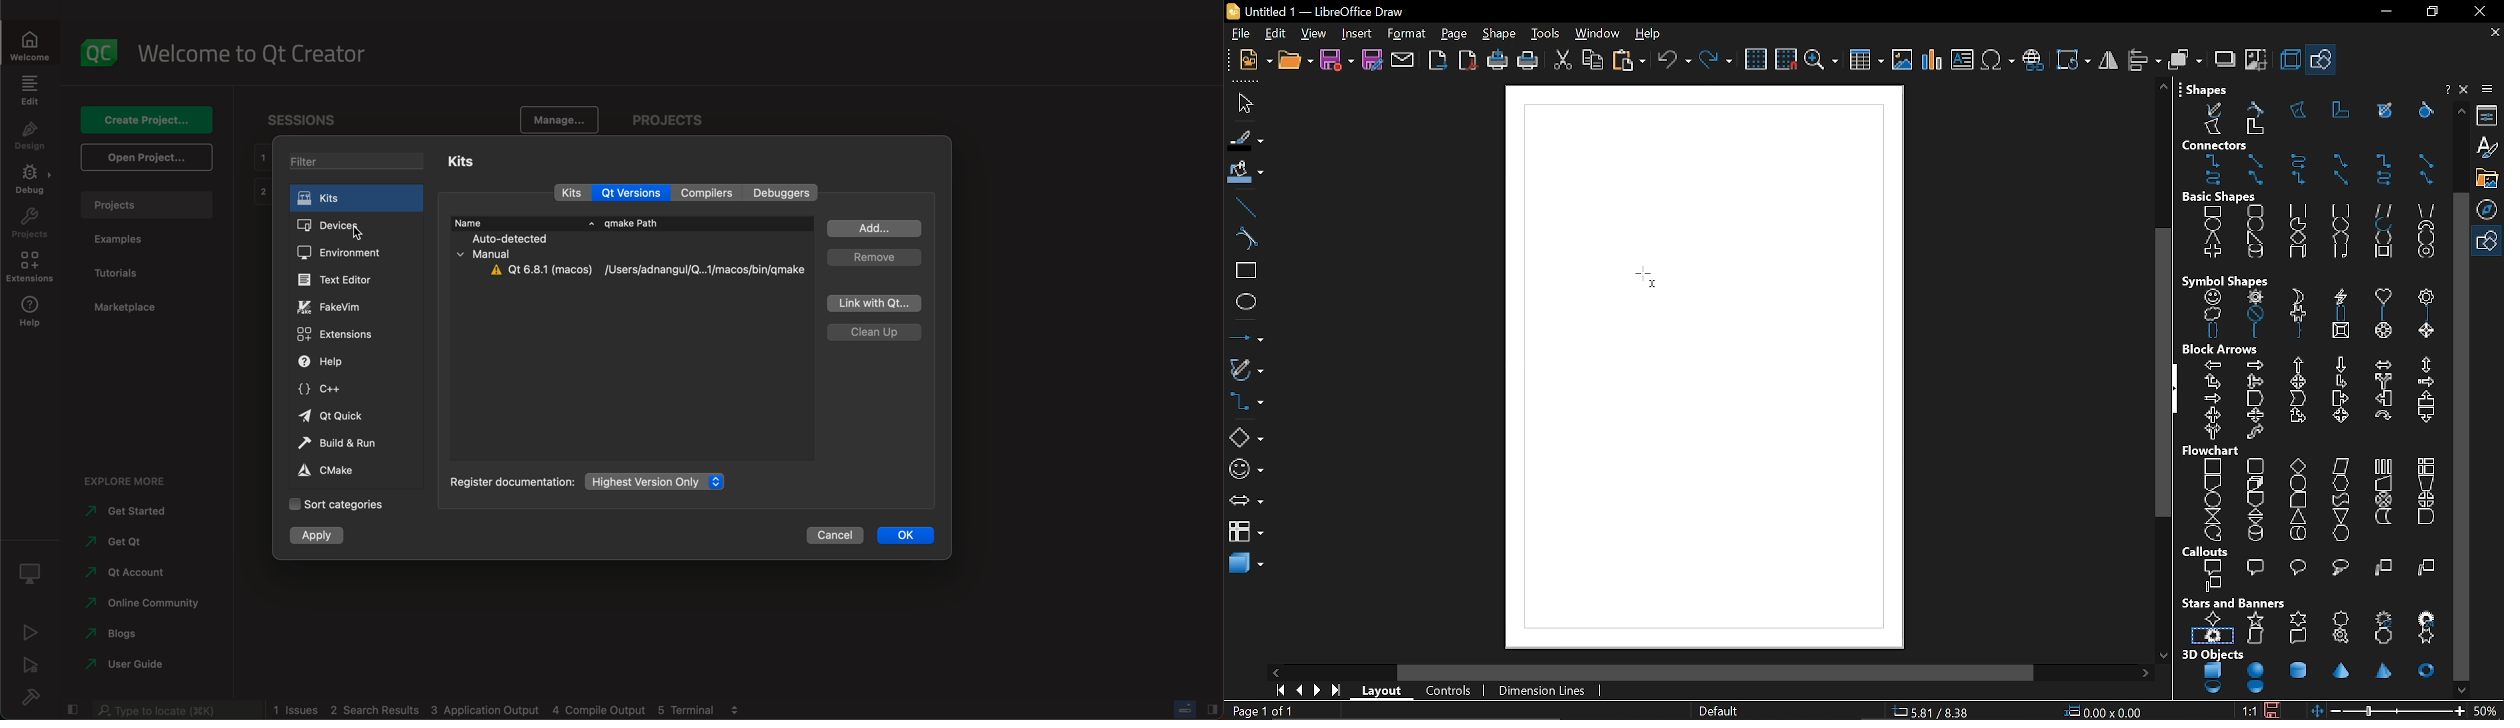 The image size is (2520, 728). I want to click on Vertical scrollbar for shapes, so click(2463, 436).